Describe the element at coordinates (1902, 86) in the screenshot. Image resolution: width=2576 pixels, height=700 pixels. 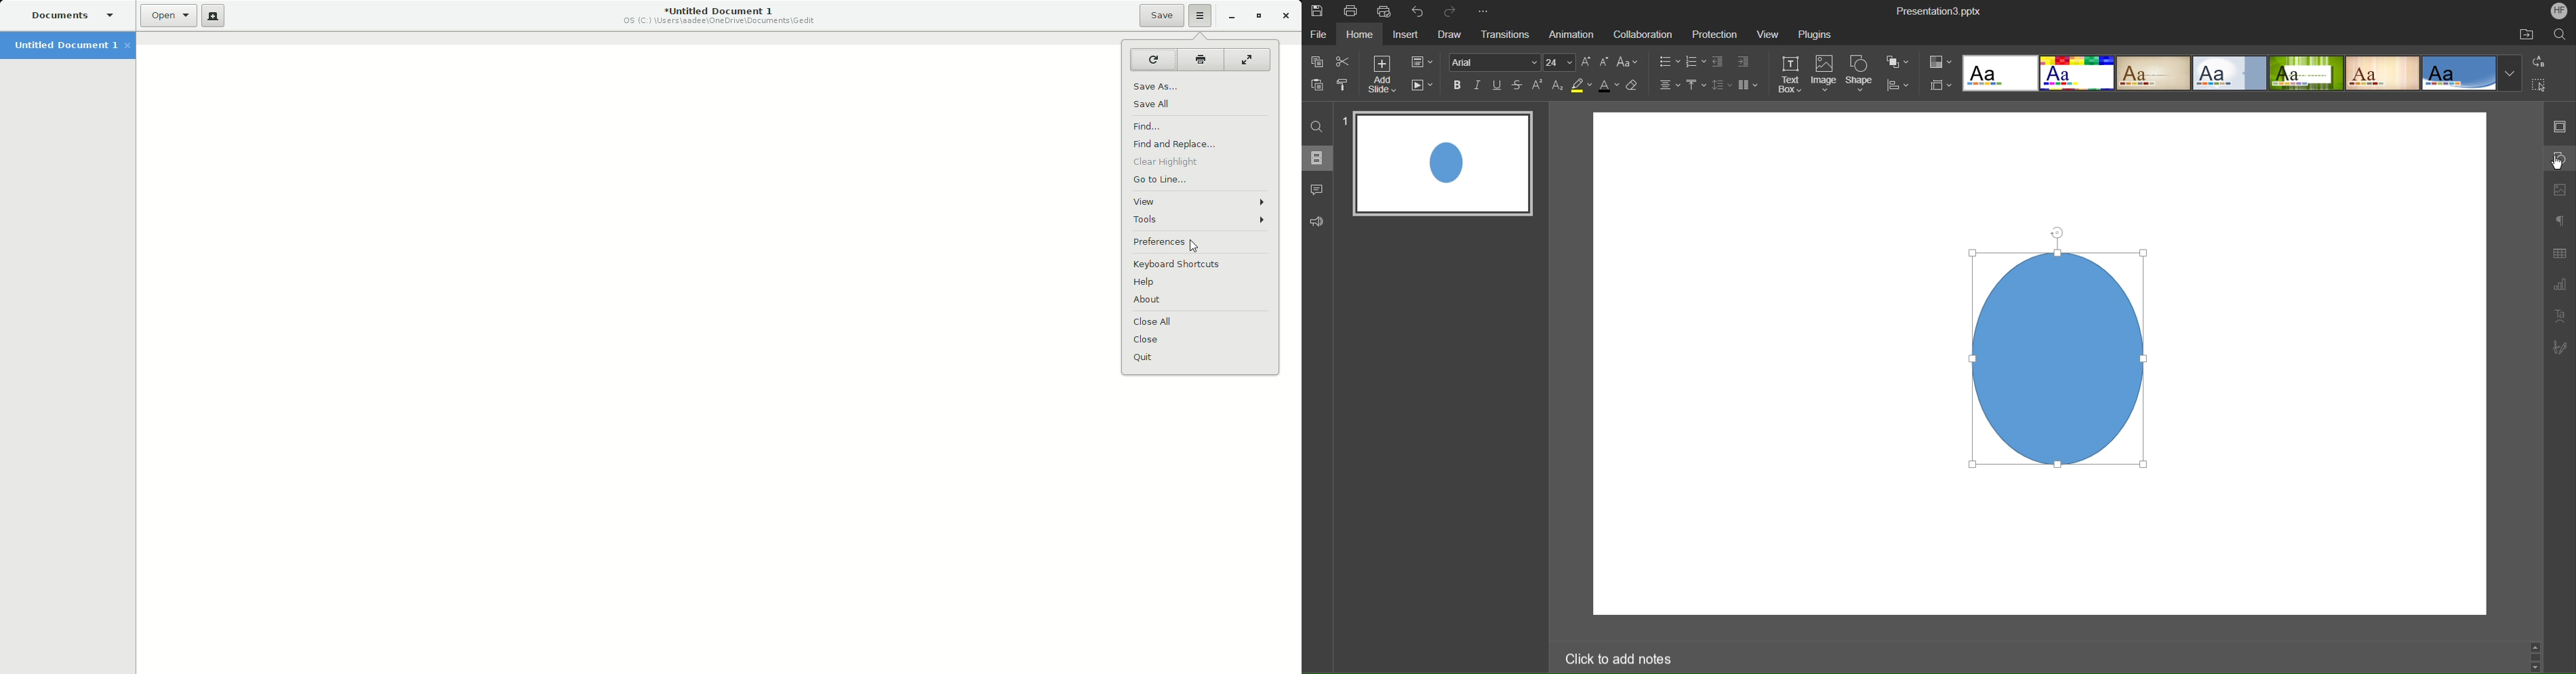
I see `Align` at that location.